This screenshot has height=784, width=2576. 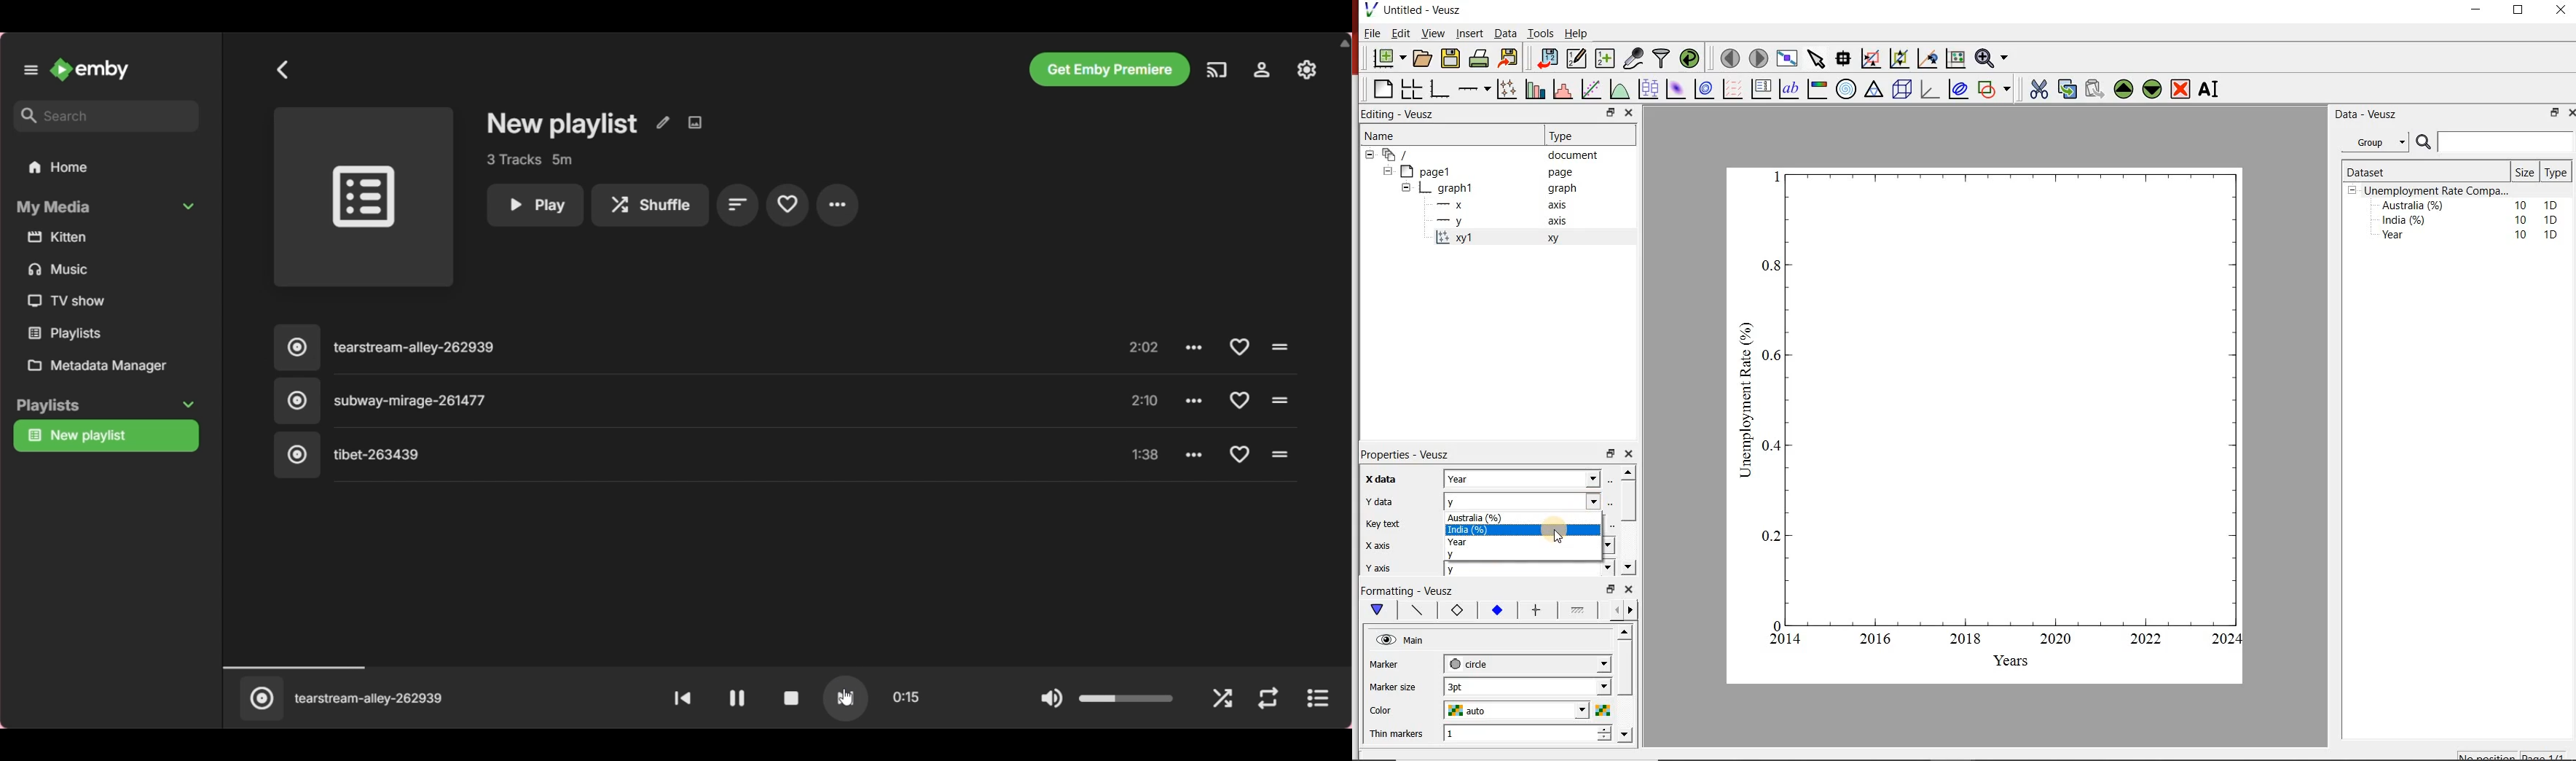 What do you see at coordinates (1405, 190) in the screenshot?
I see `collapse` at bounding box center [1405, 190].